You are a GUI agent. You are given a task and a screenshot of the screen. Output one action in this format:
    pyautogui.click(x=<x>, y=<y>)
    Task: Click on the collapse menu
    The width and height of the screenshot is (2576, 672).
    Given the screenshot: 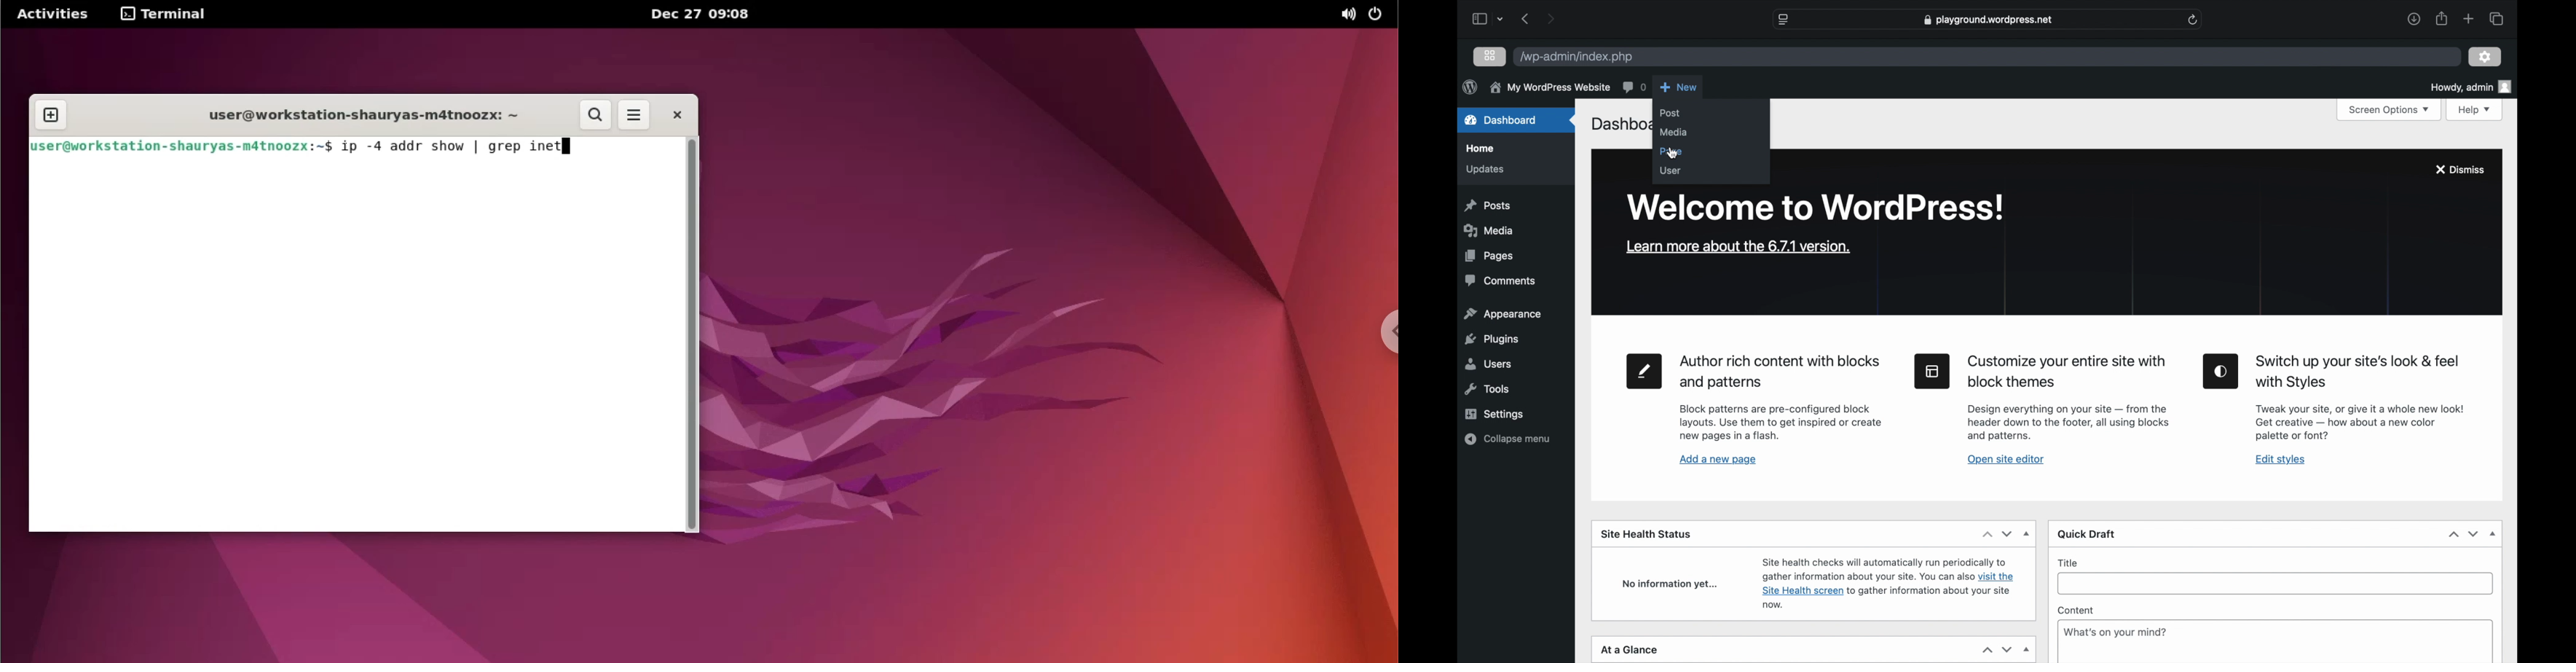 What is the action you would take?
    pyautogui.click(x=1508, y=440)
    